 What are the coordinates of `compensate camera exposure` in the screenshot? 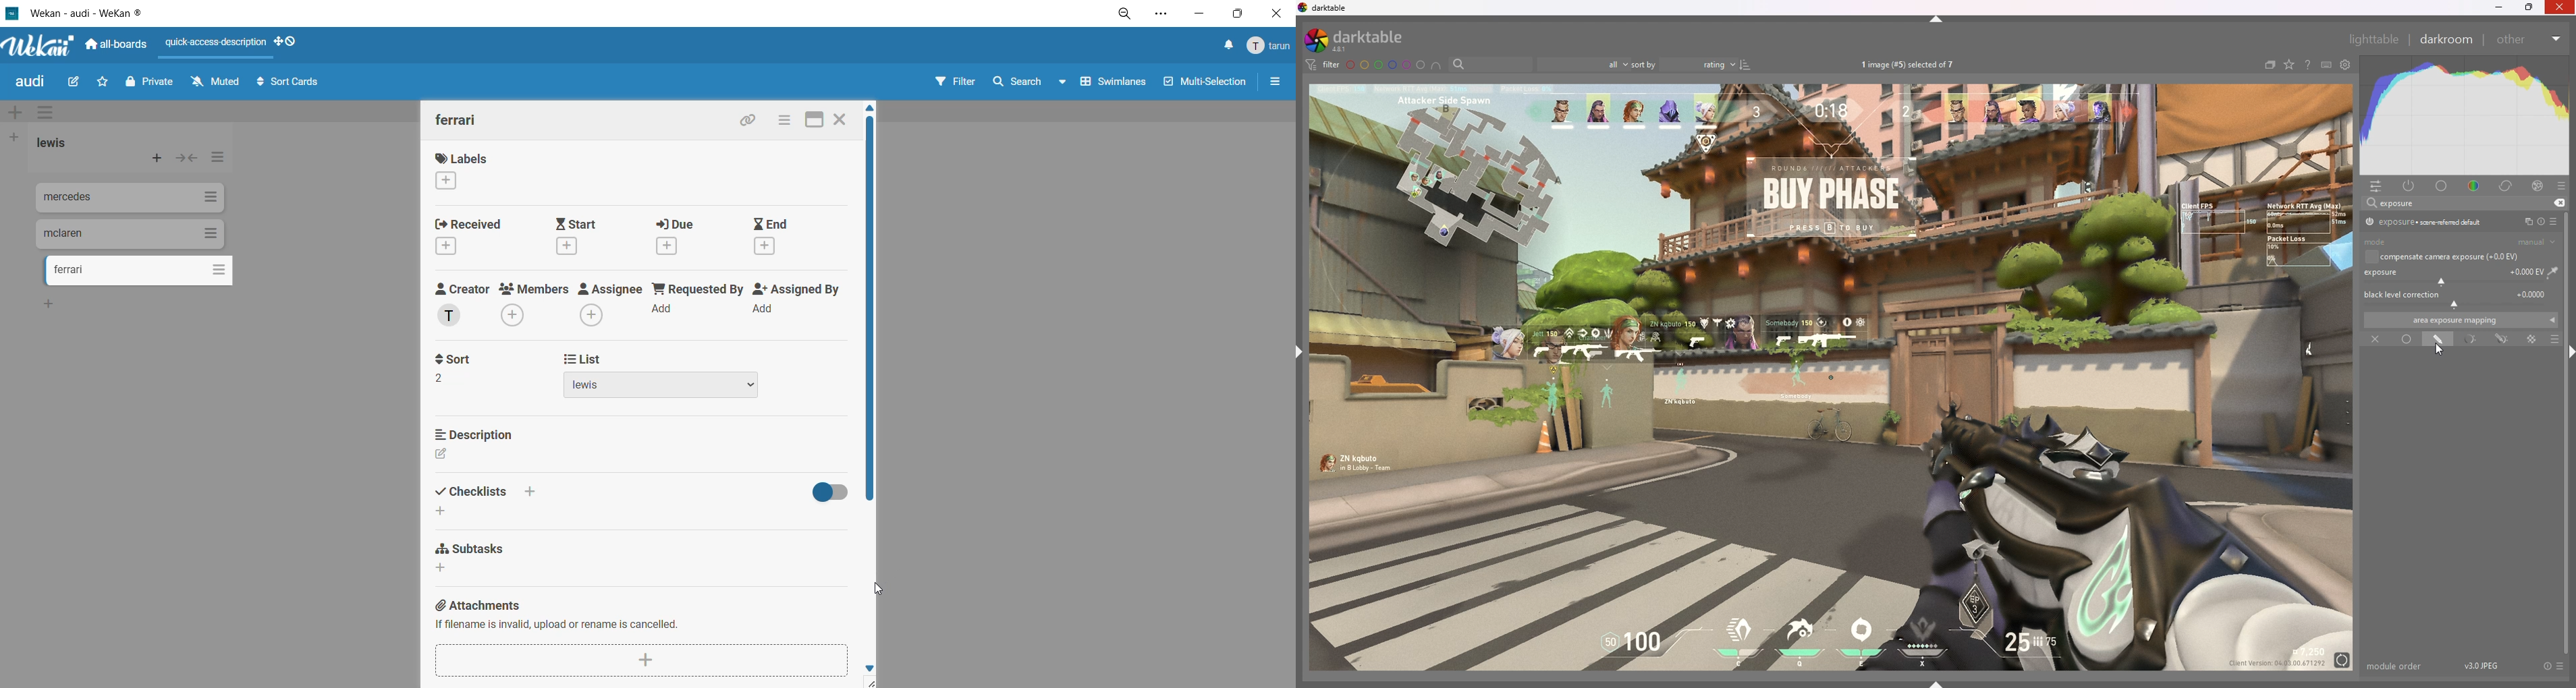 It's located at (2450, 257).